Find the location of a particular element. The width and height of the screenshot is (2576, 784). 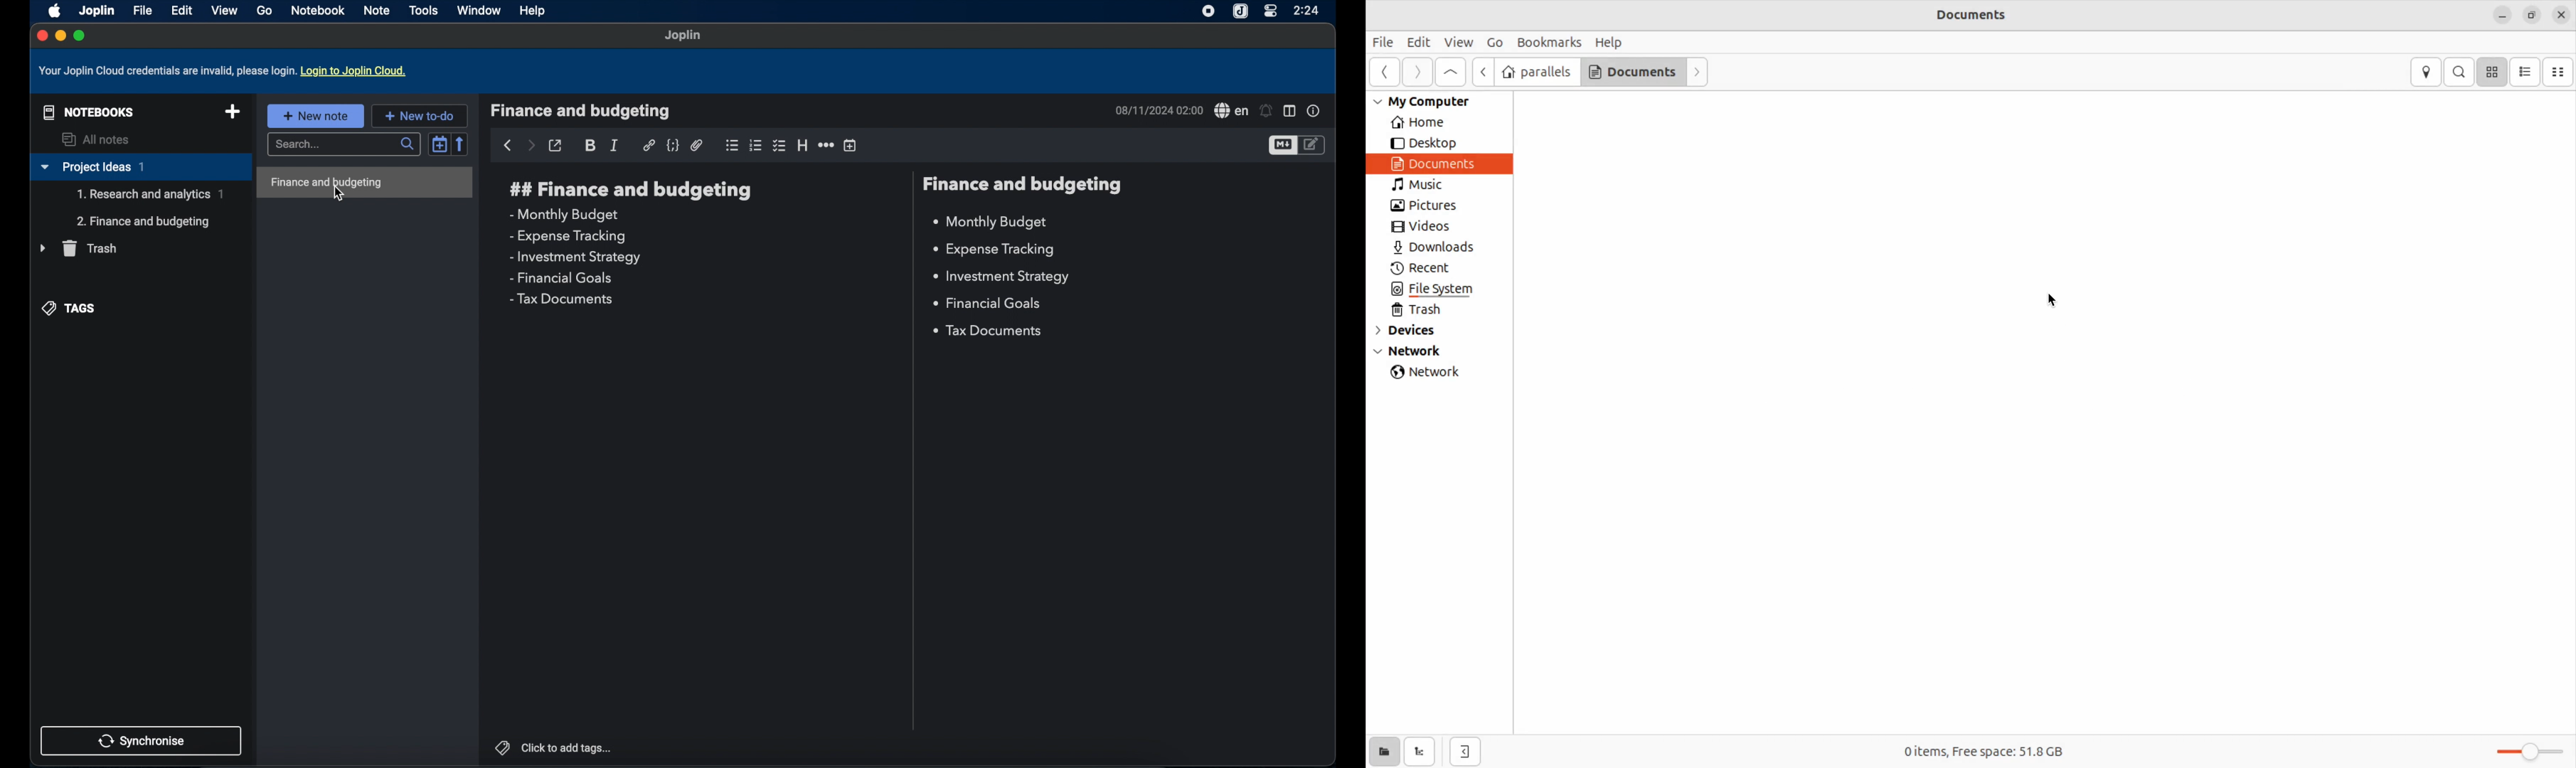

finance and budgeting highlighted is located at coordinates (365, 183).